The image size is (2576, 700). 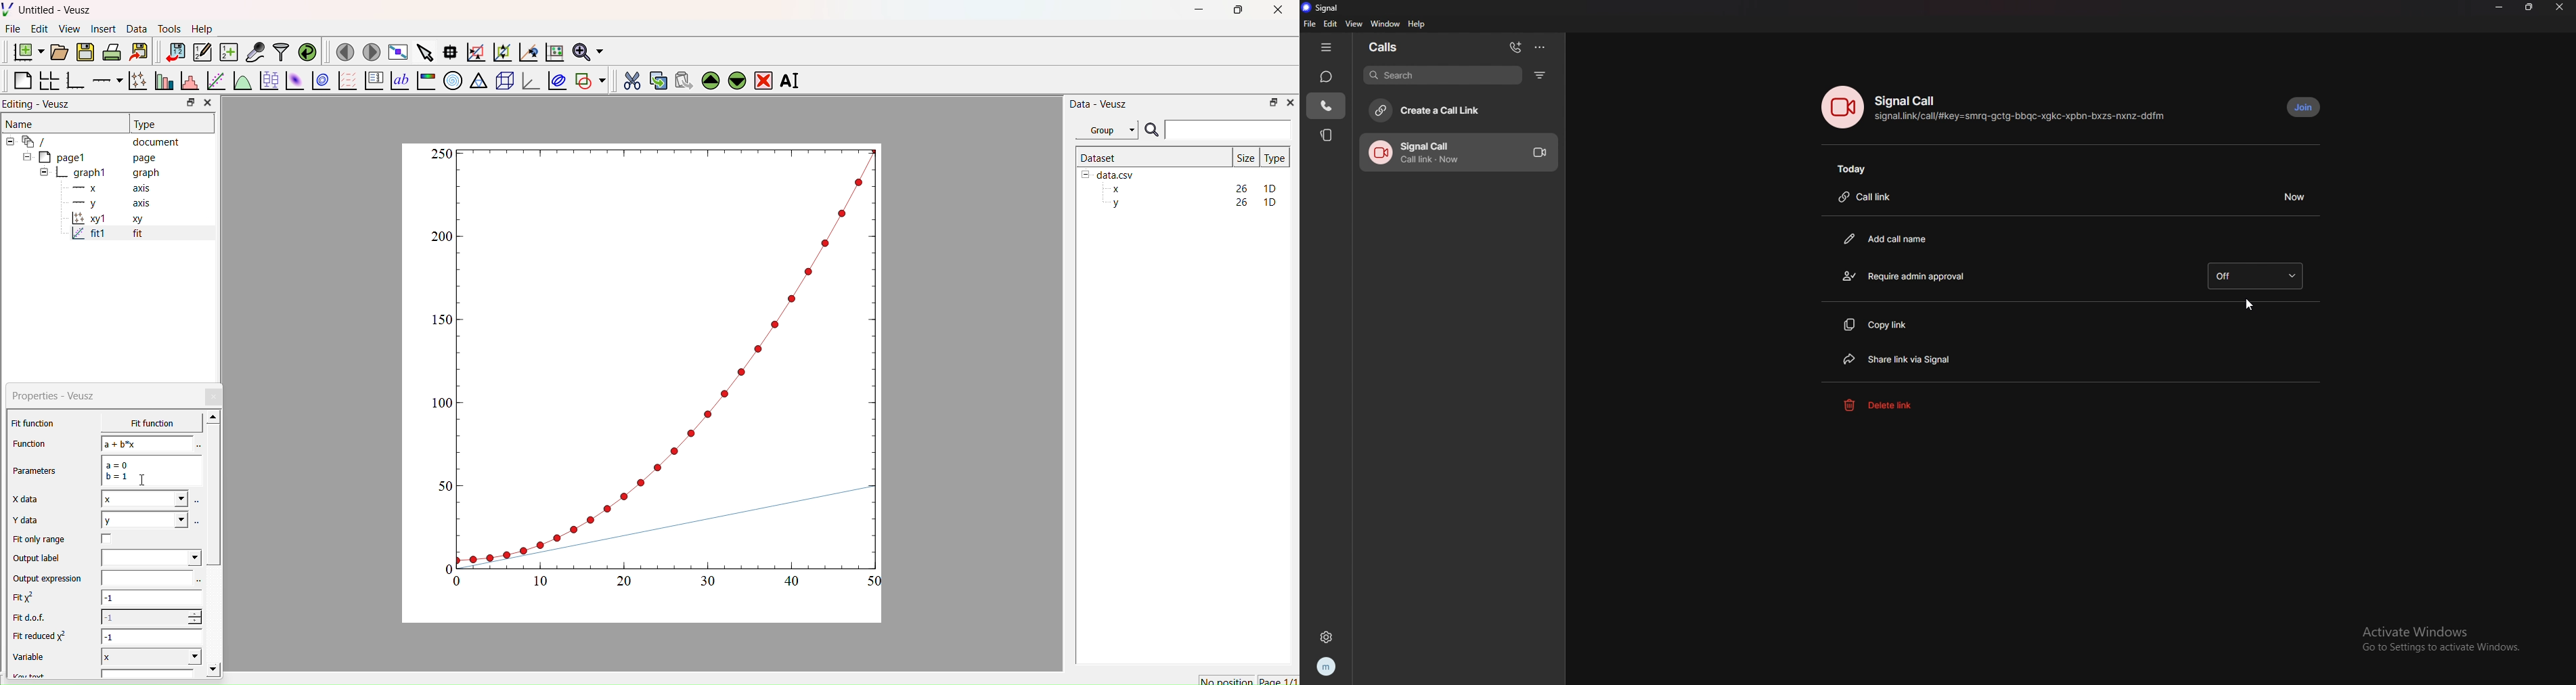 I want to click on Filter data, so click(x=280, y=51).